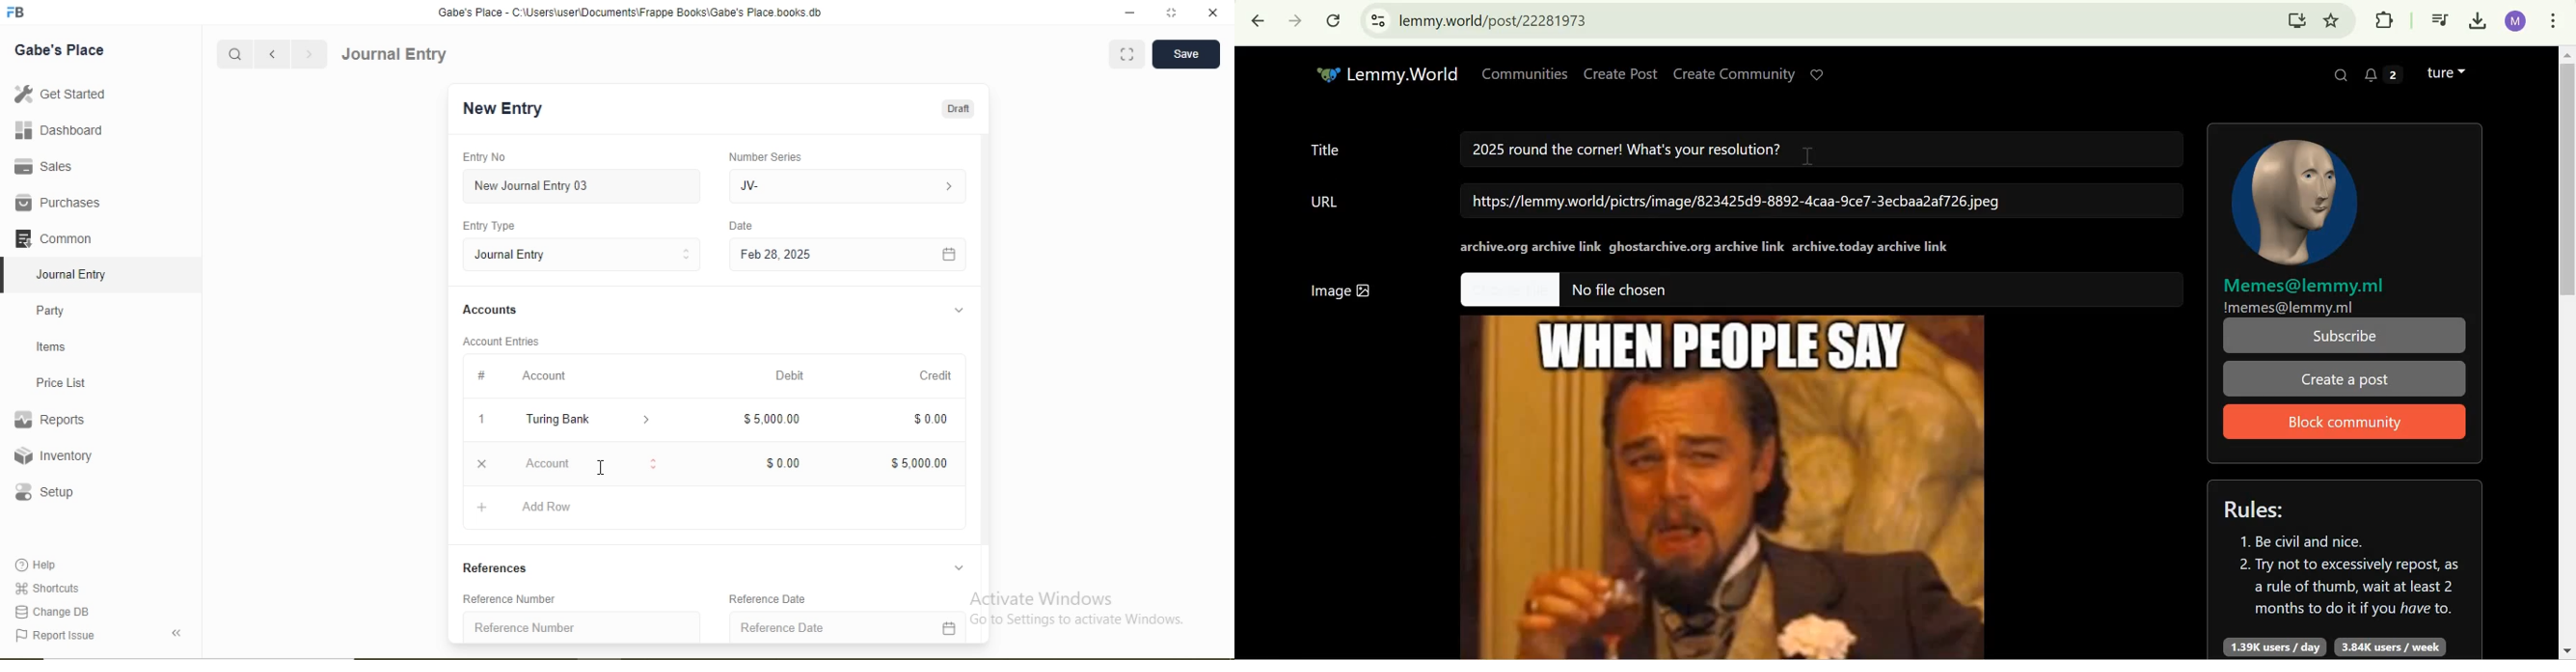 The height and width of the screenshot is (672, 2576). Describe the element at coordinates (38, 564) in the screenshot. I see `Help` at that location.